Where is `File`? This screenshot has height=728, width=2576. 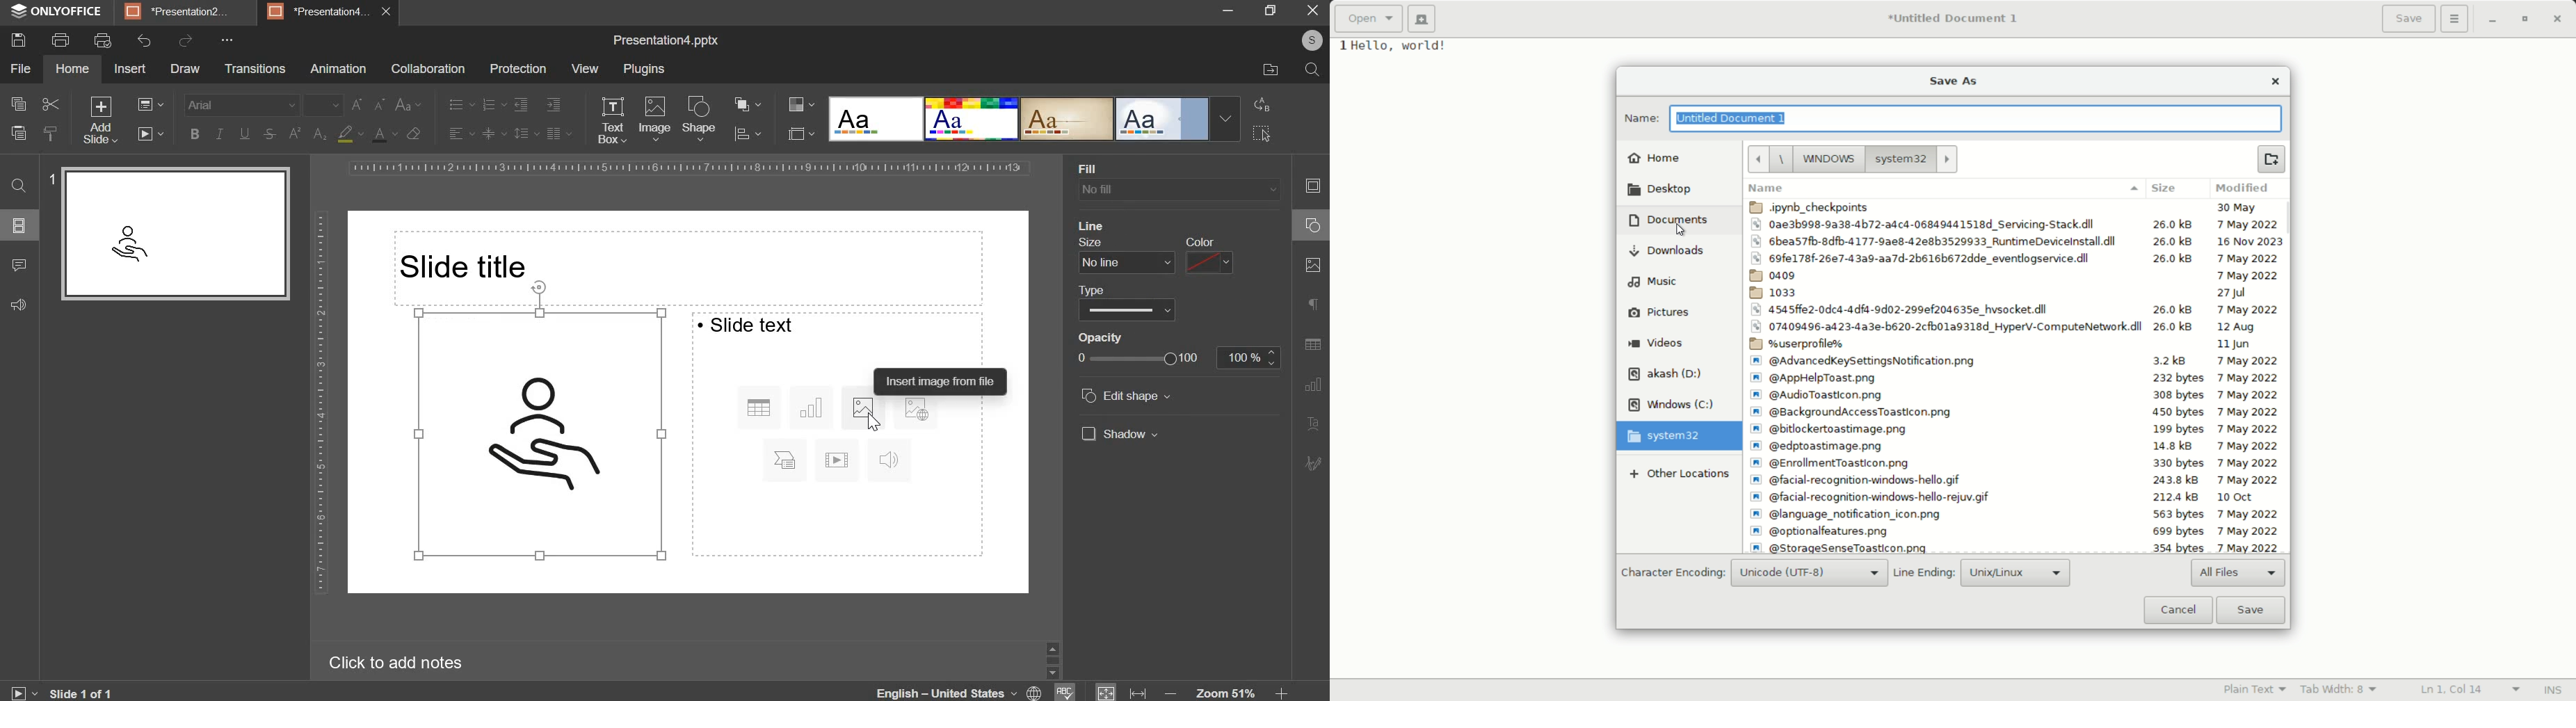
File is located at coordinates (2014, 361).